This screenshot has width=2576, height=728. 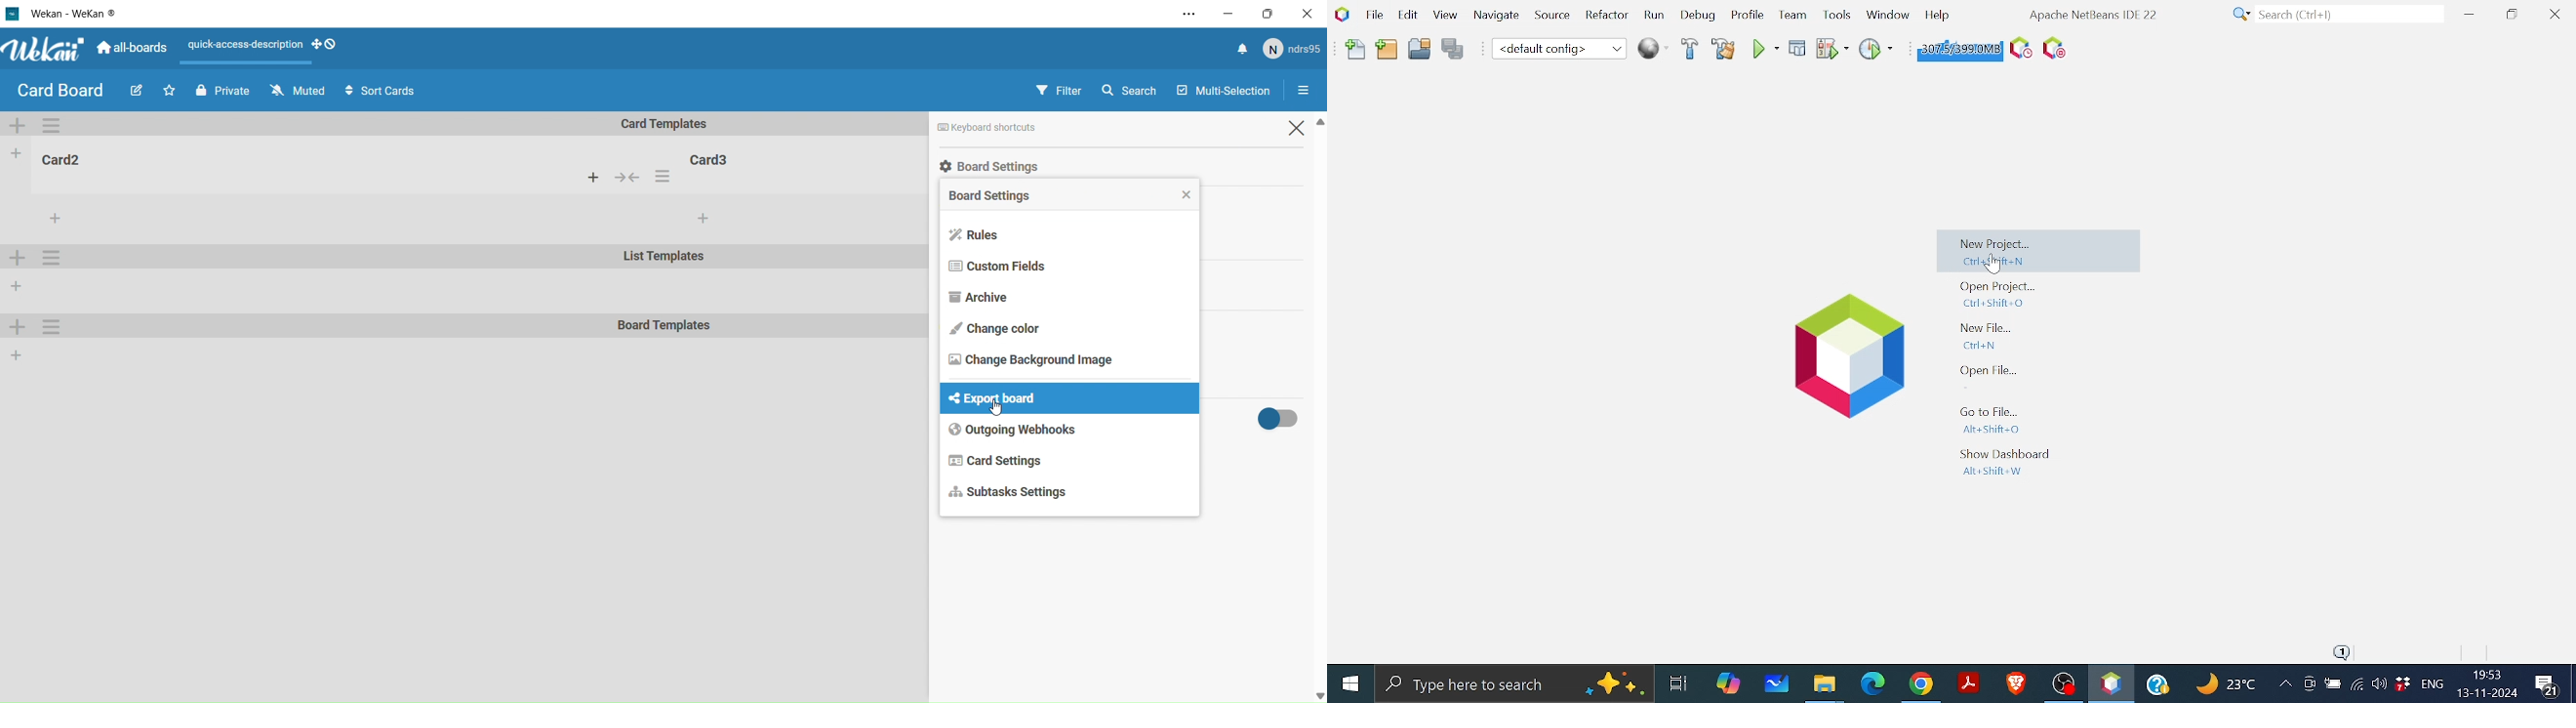 I want to click on Users, so click(x=1295, y=50).